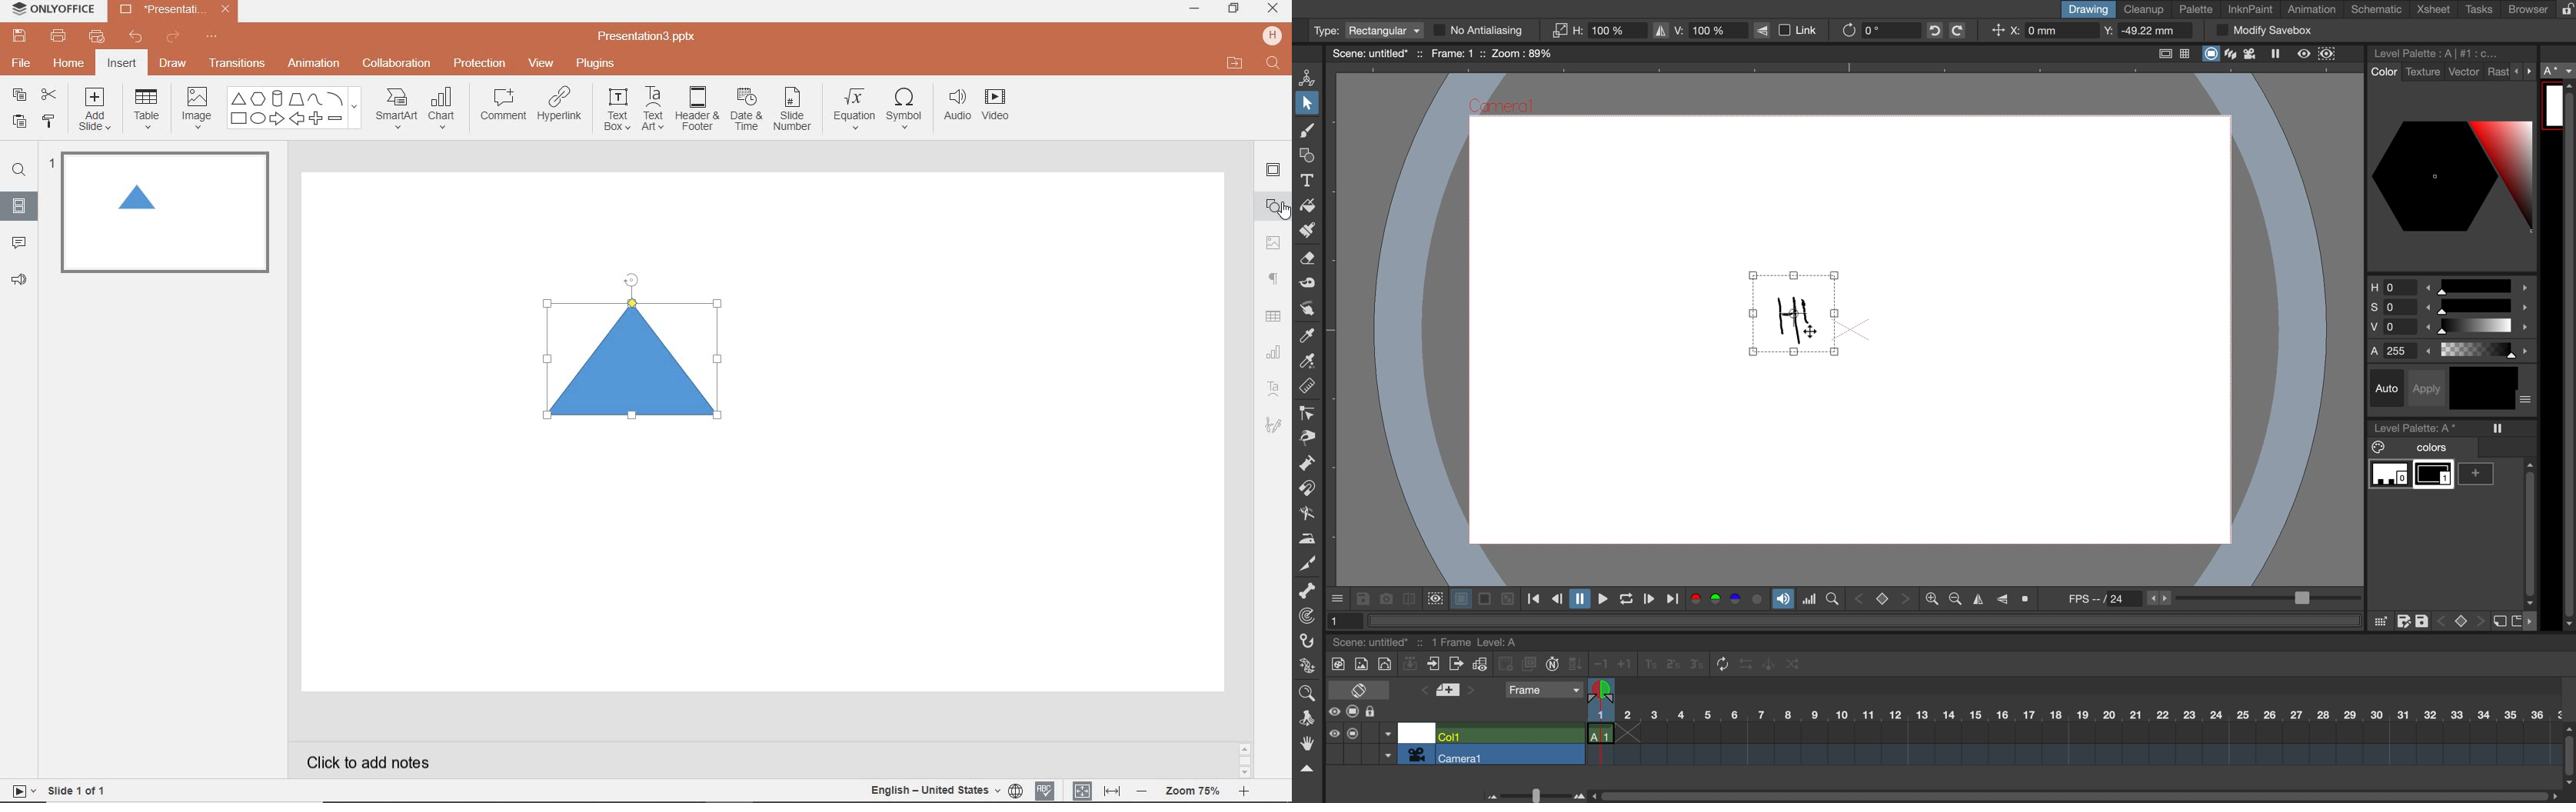  What do you see at coordinates (1454, 664) in the screenshot?
I see `open x subsheet` at bounding box center [1454, 664].